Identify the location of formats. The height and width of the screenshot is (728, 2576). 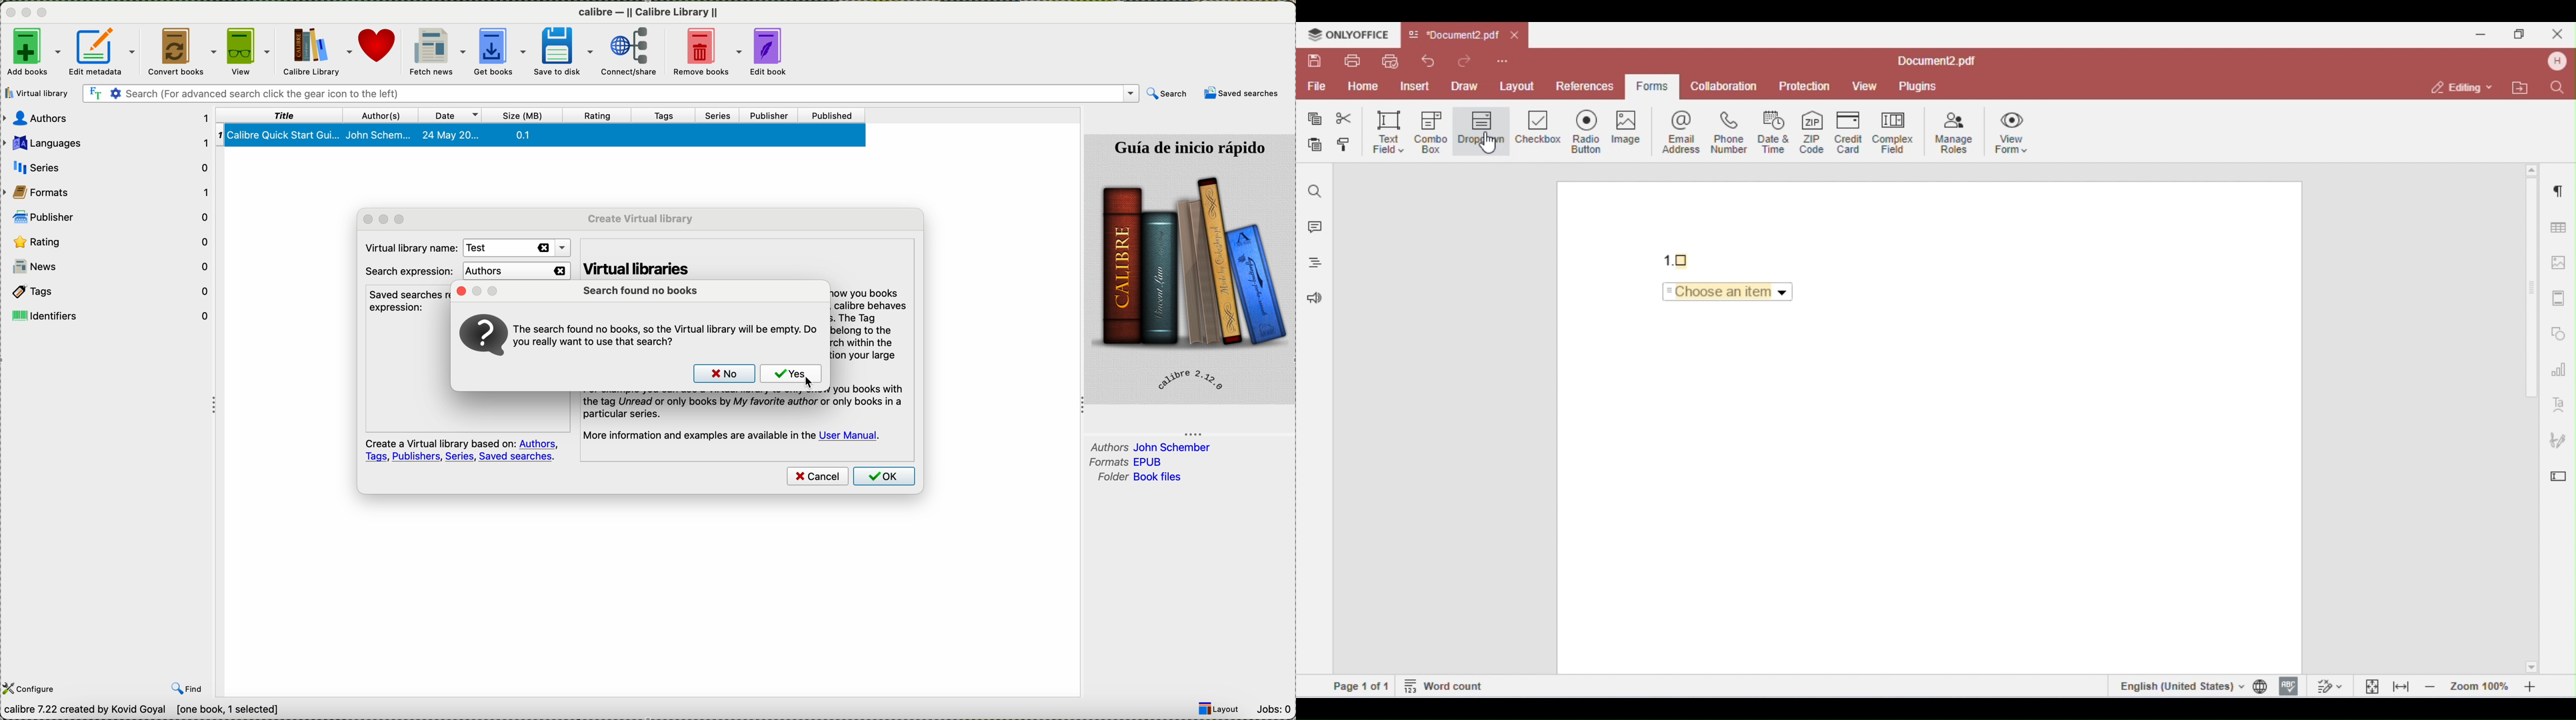
(109, 192).